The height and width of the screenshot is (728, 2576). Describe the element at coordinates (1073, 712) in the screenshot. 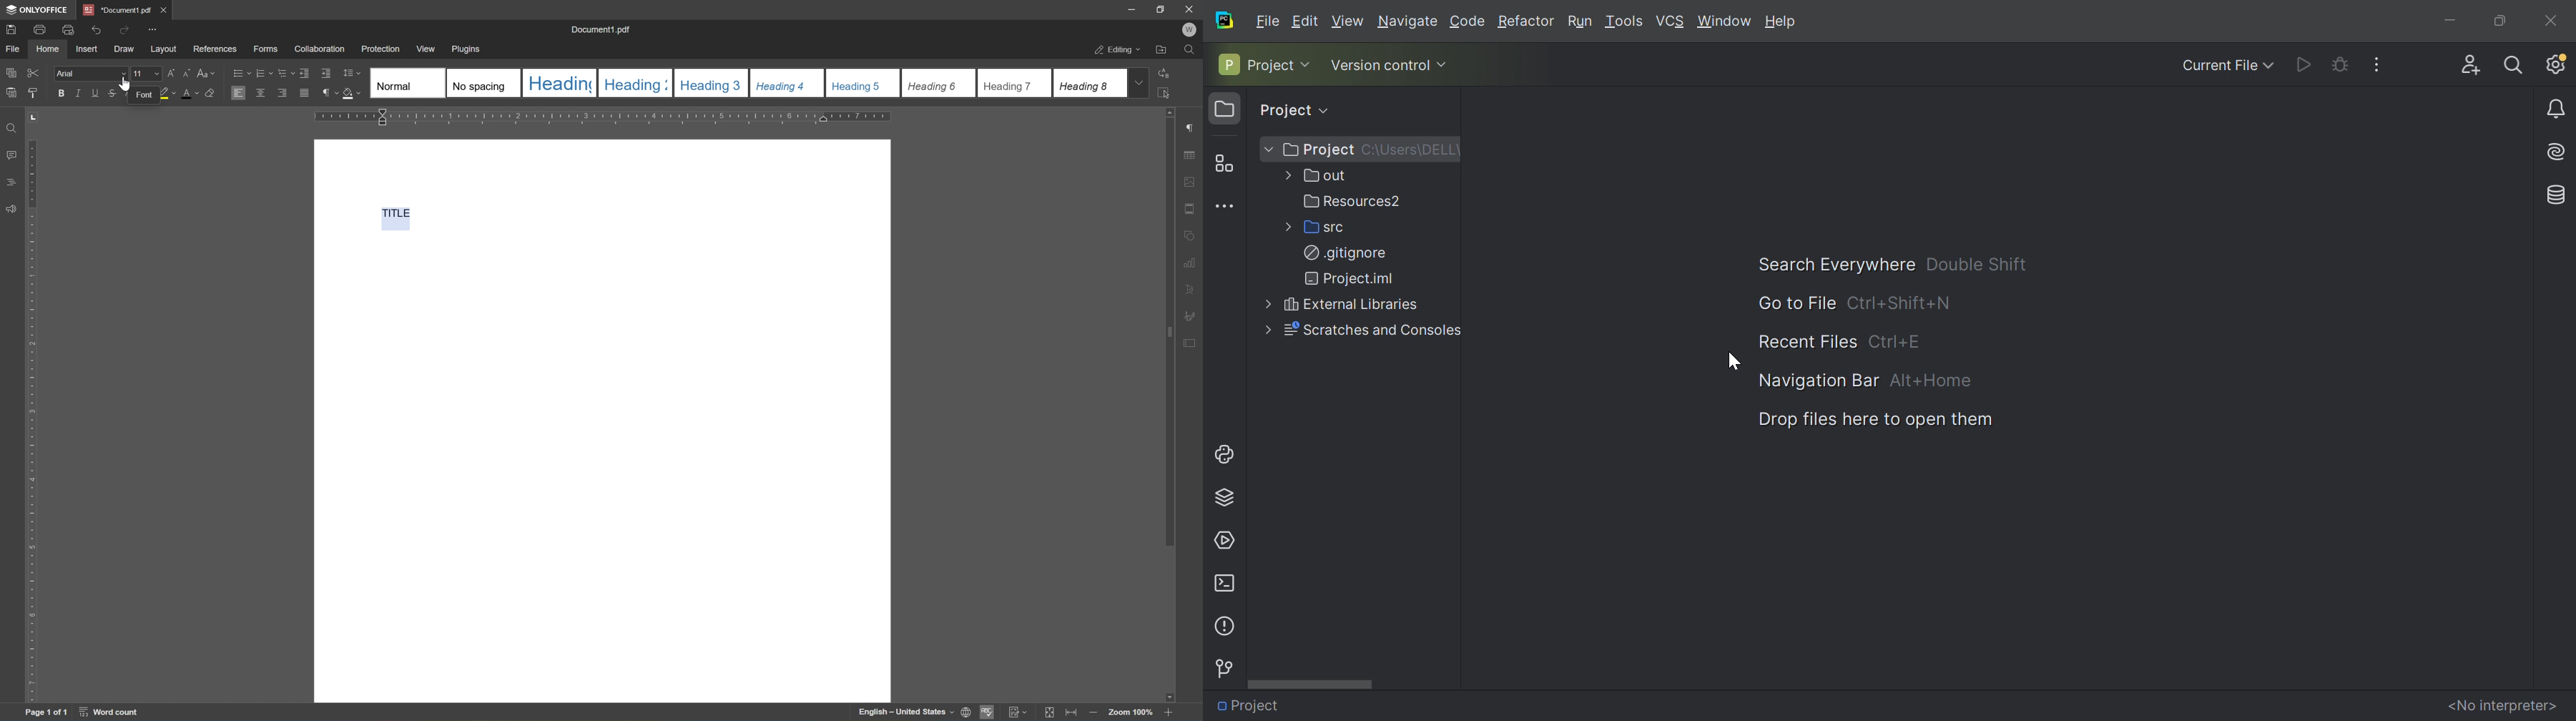

I see `fit to width` at that location.